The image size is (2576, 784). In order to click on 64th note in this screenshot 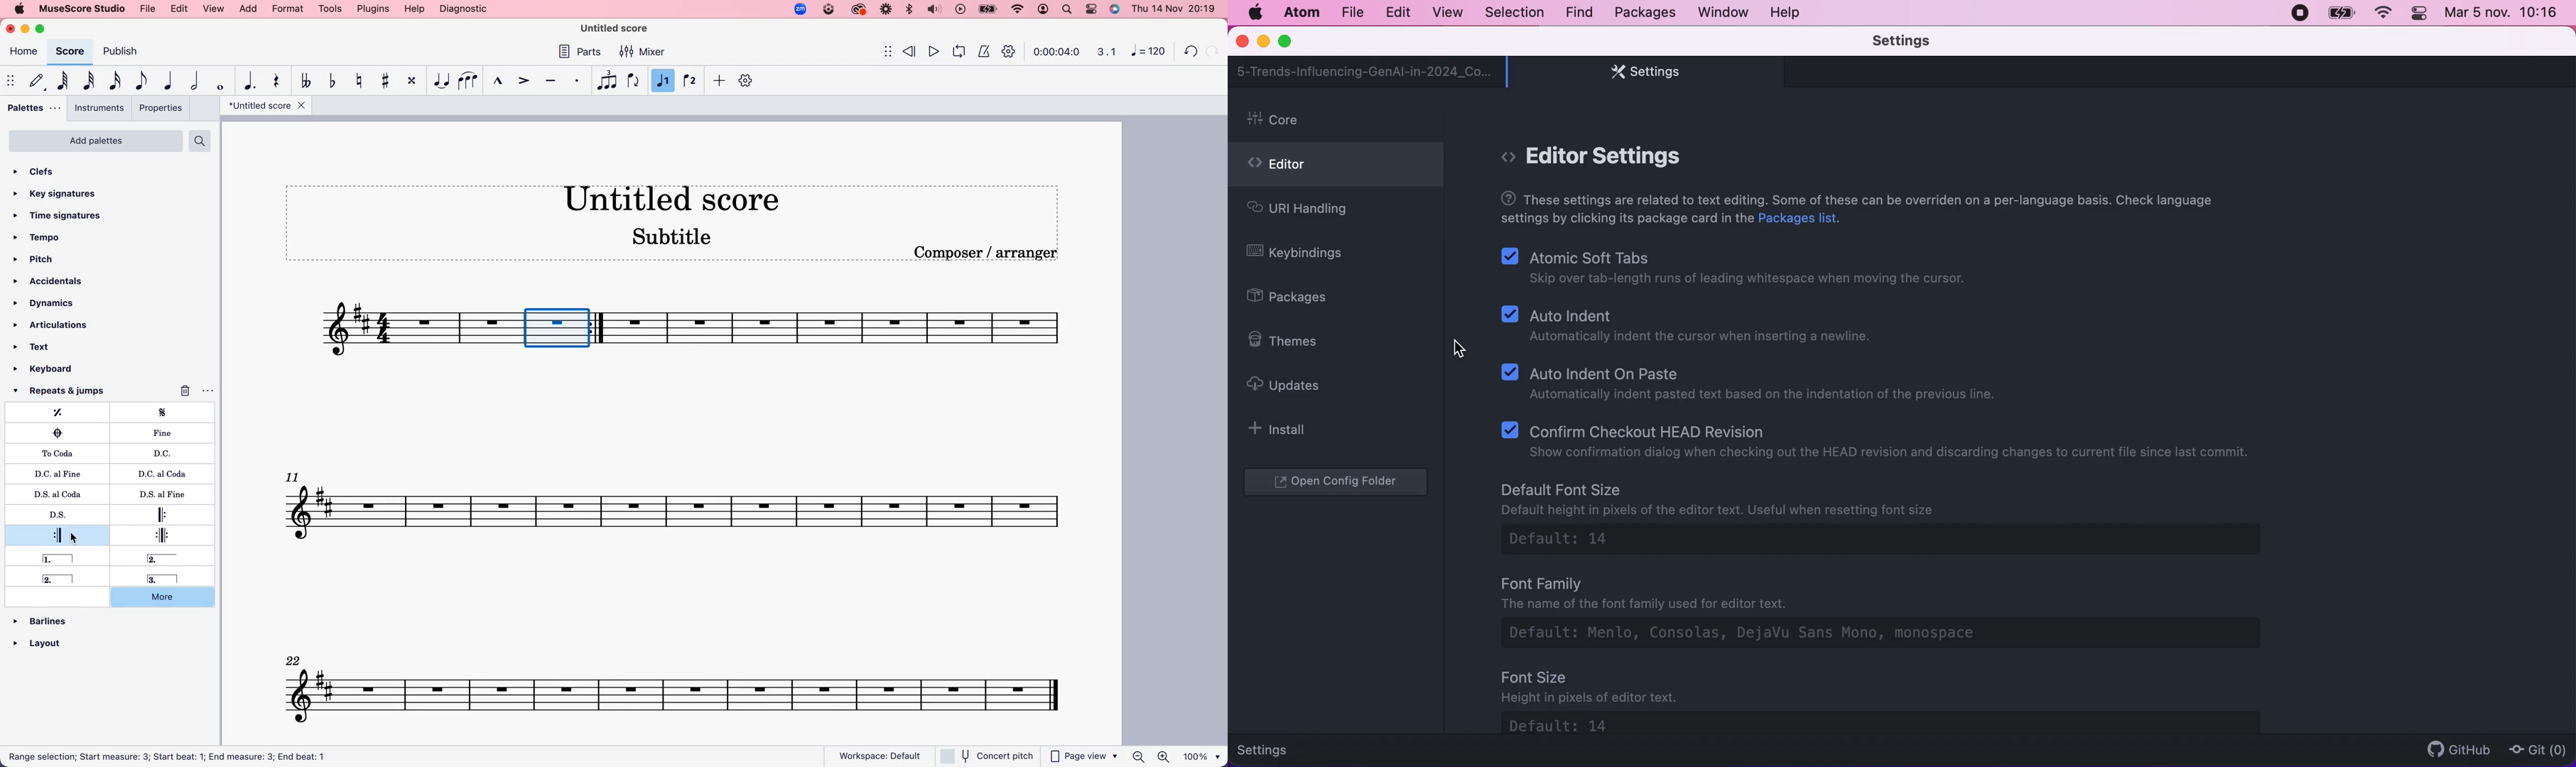, I will do `click(65, 80)`.